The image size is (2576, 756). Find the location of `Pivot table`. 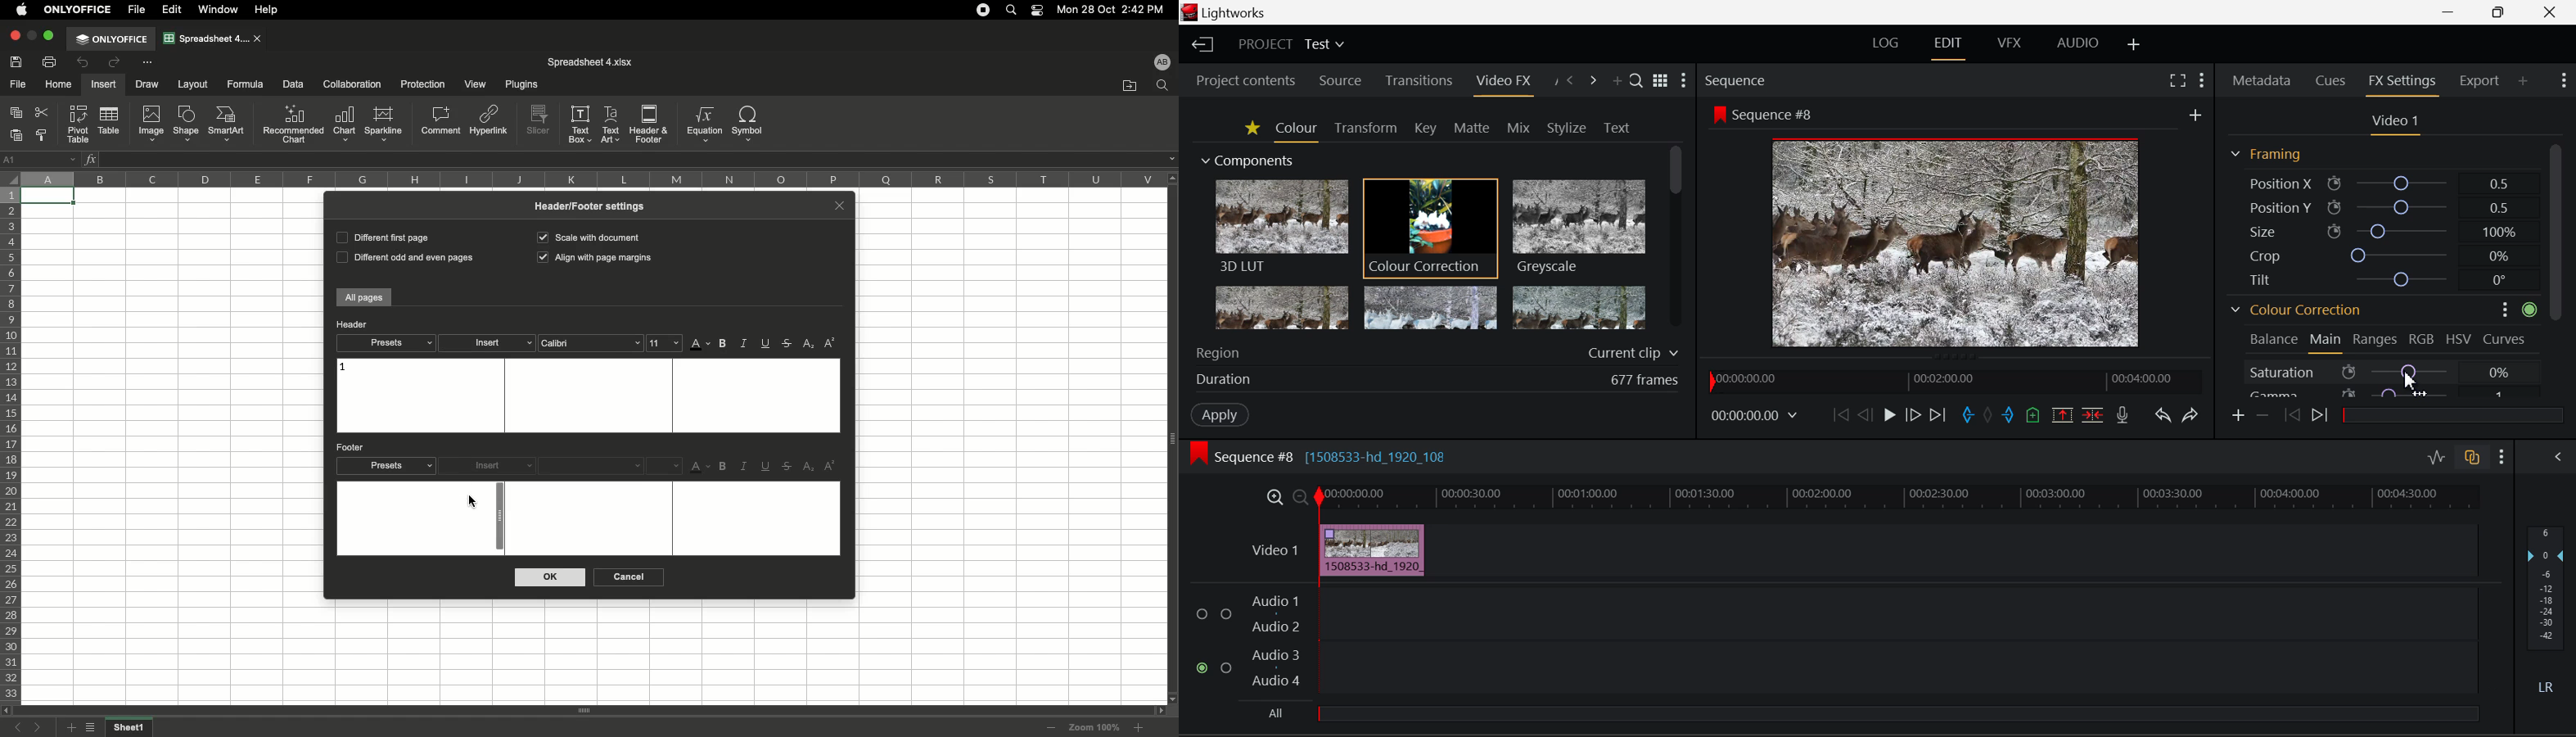

Pivot table is located at coordinates (79, 124).